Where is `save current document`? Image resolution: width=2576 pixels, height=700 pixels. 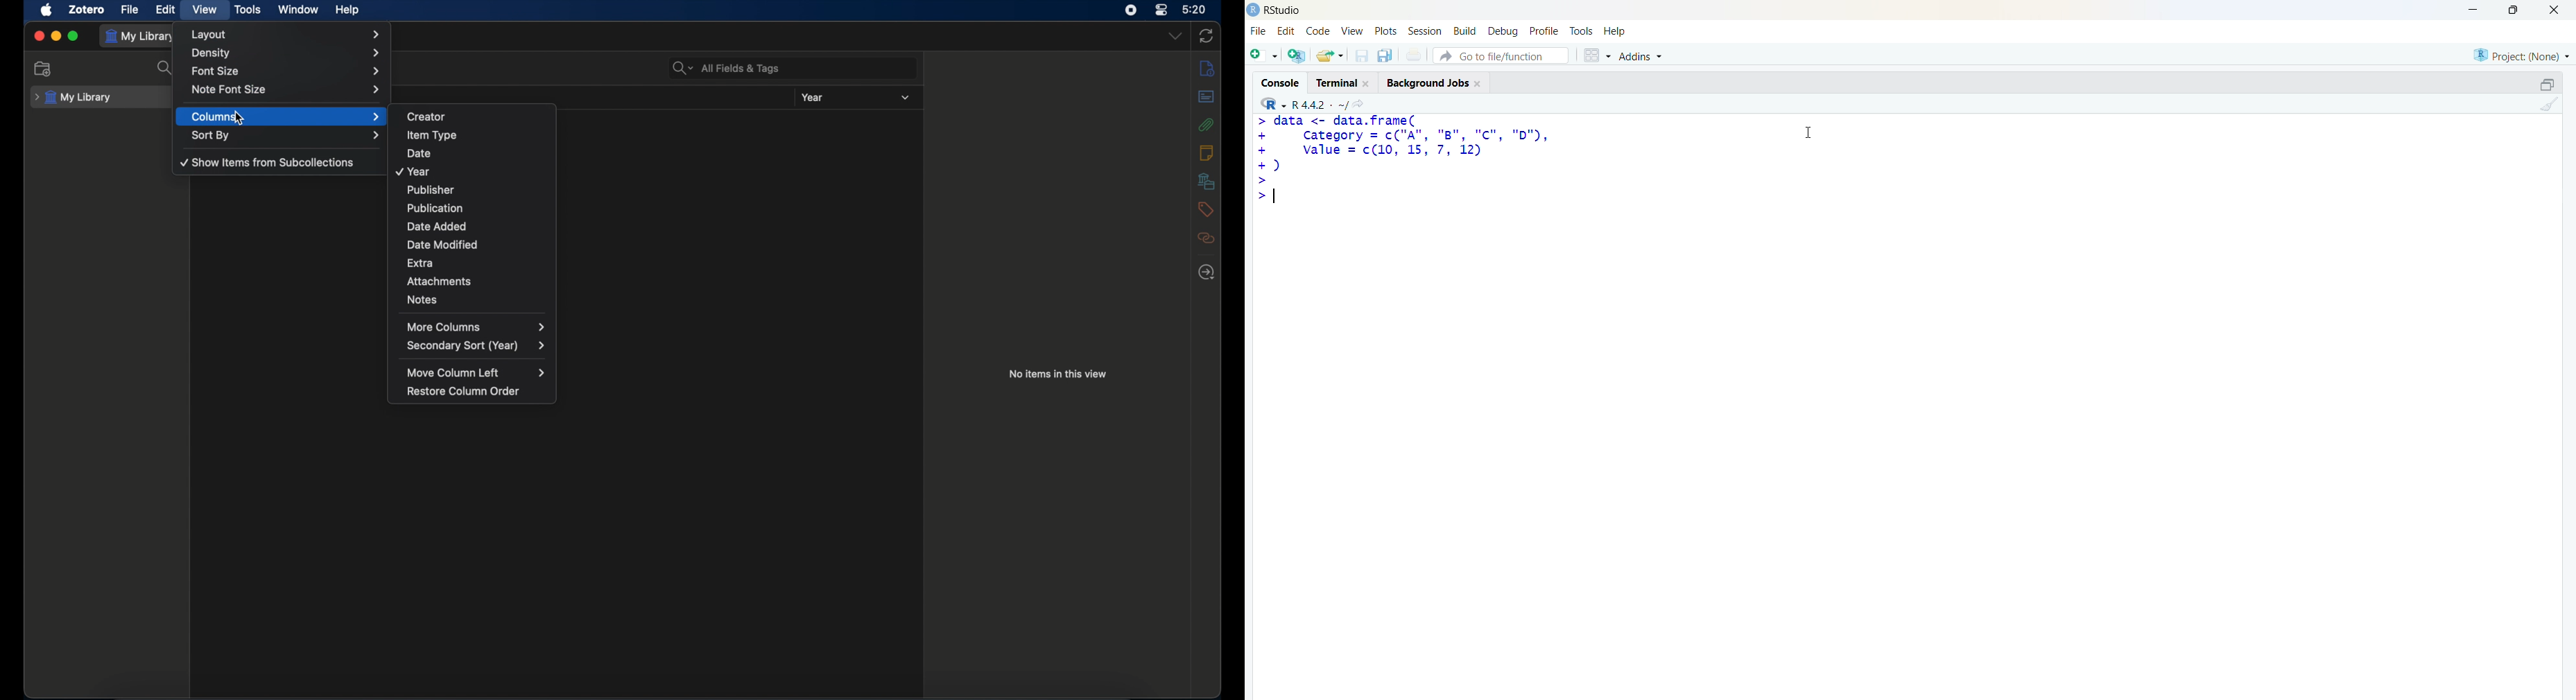 save current document is located at coordinates (1361, 55).